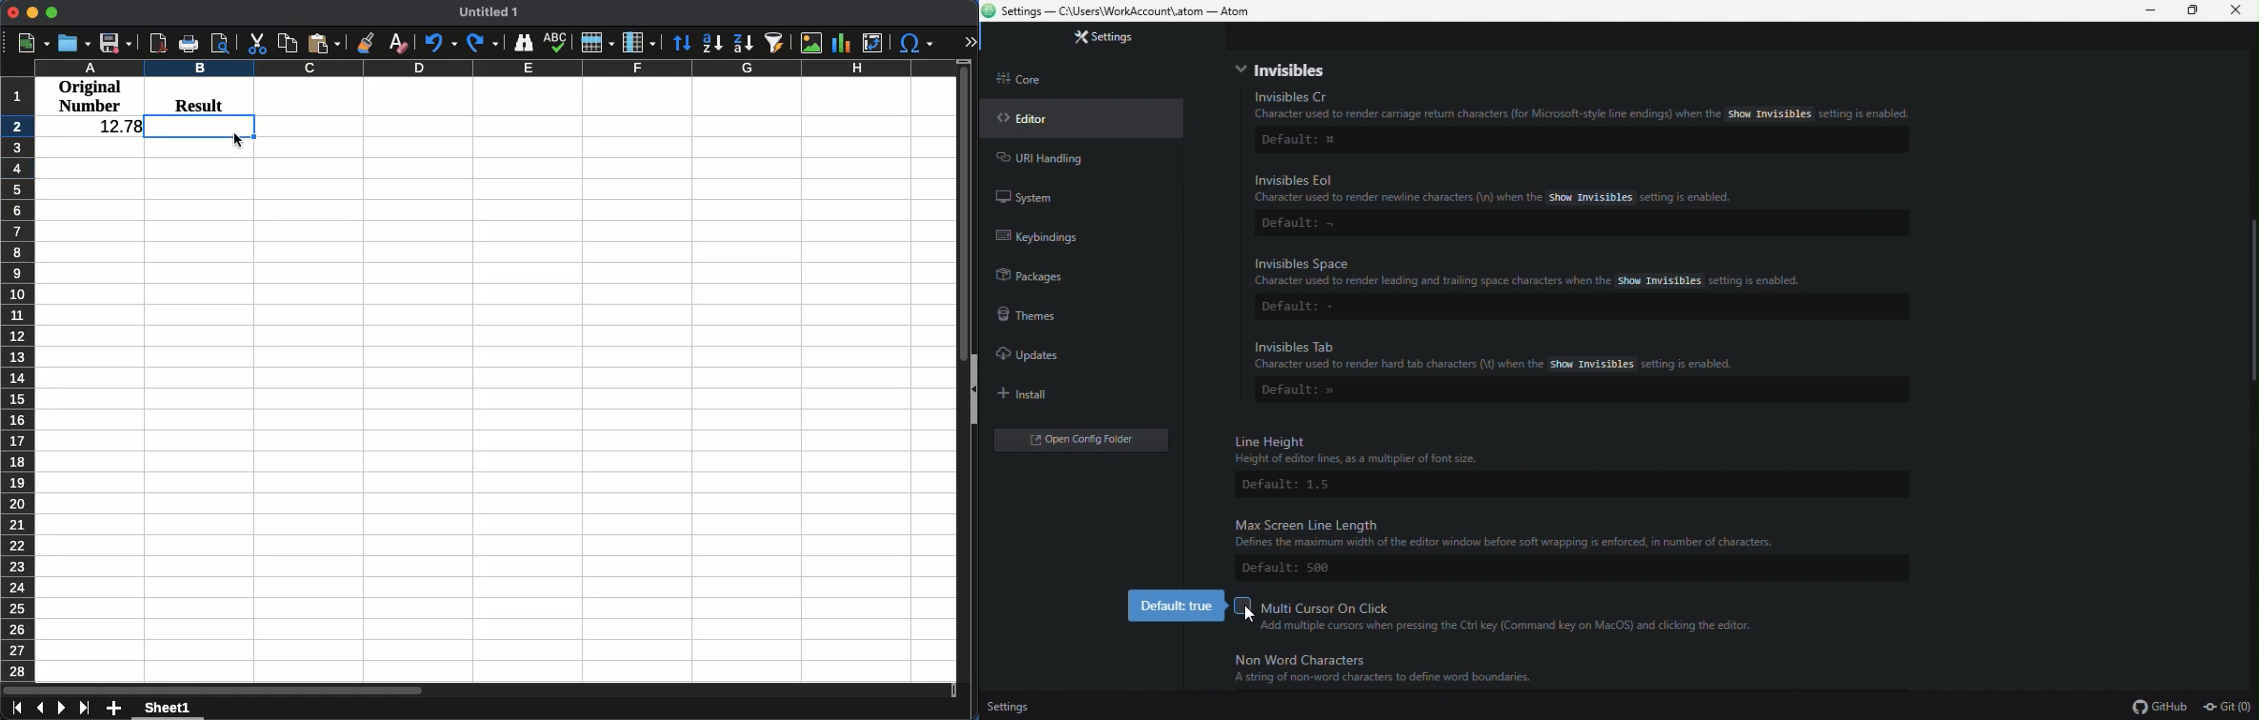  Describe the element at coordinates (637, 43) in the screenshot. I see `Column` at that location.